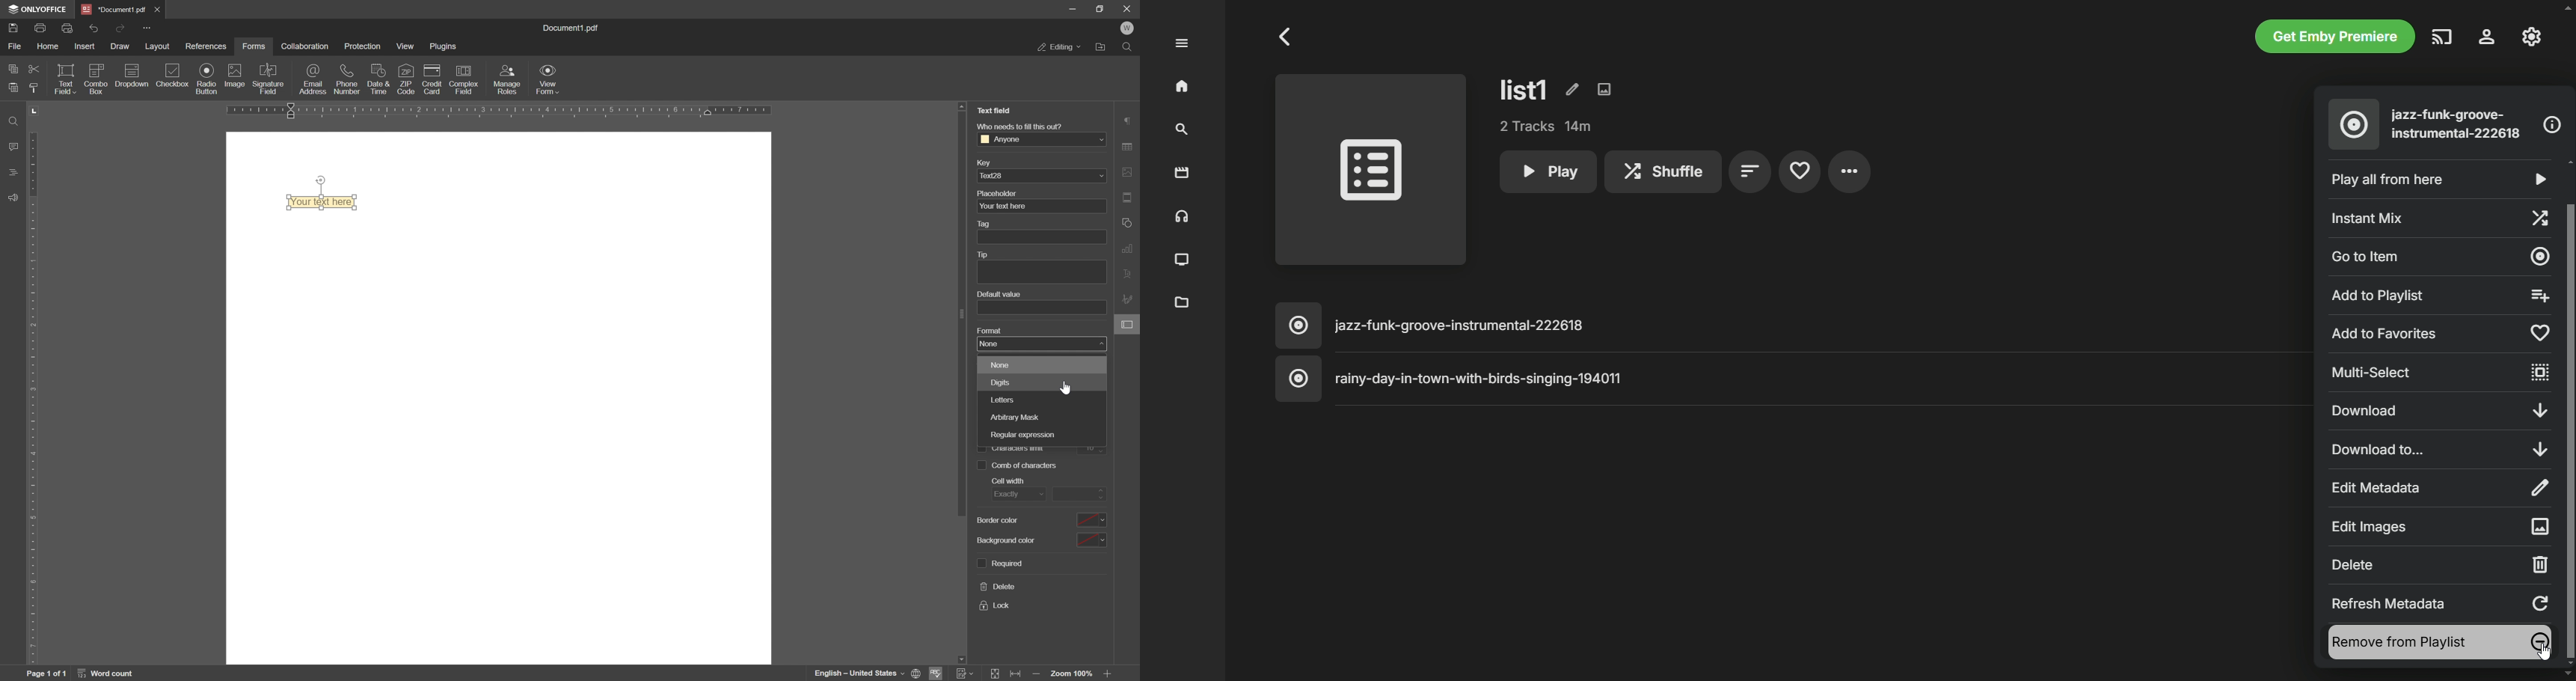 This screenshot has height=700, width=2576. What do you see at coordinates (2440, 643) in the screenshot?
I see `remove from playlist` at bounding box center [2440, 643].